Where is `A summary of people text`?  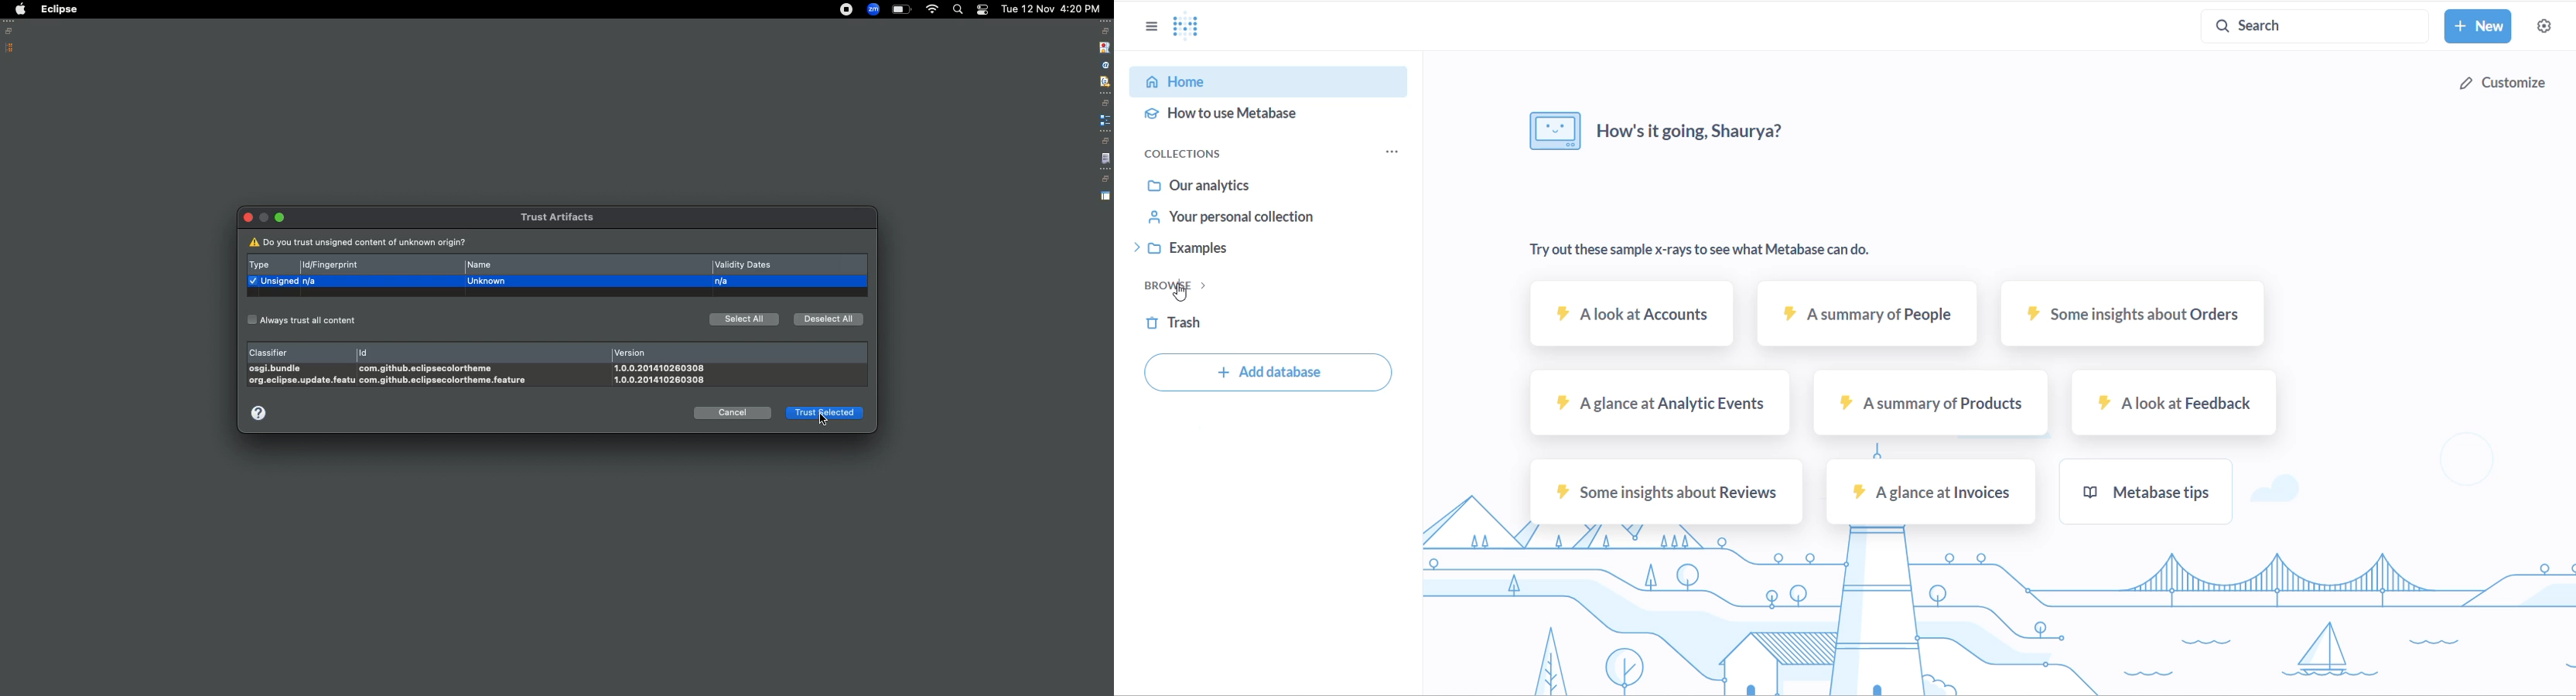
A summary of people text is located at coordinates (1878, 319).